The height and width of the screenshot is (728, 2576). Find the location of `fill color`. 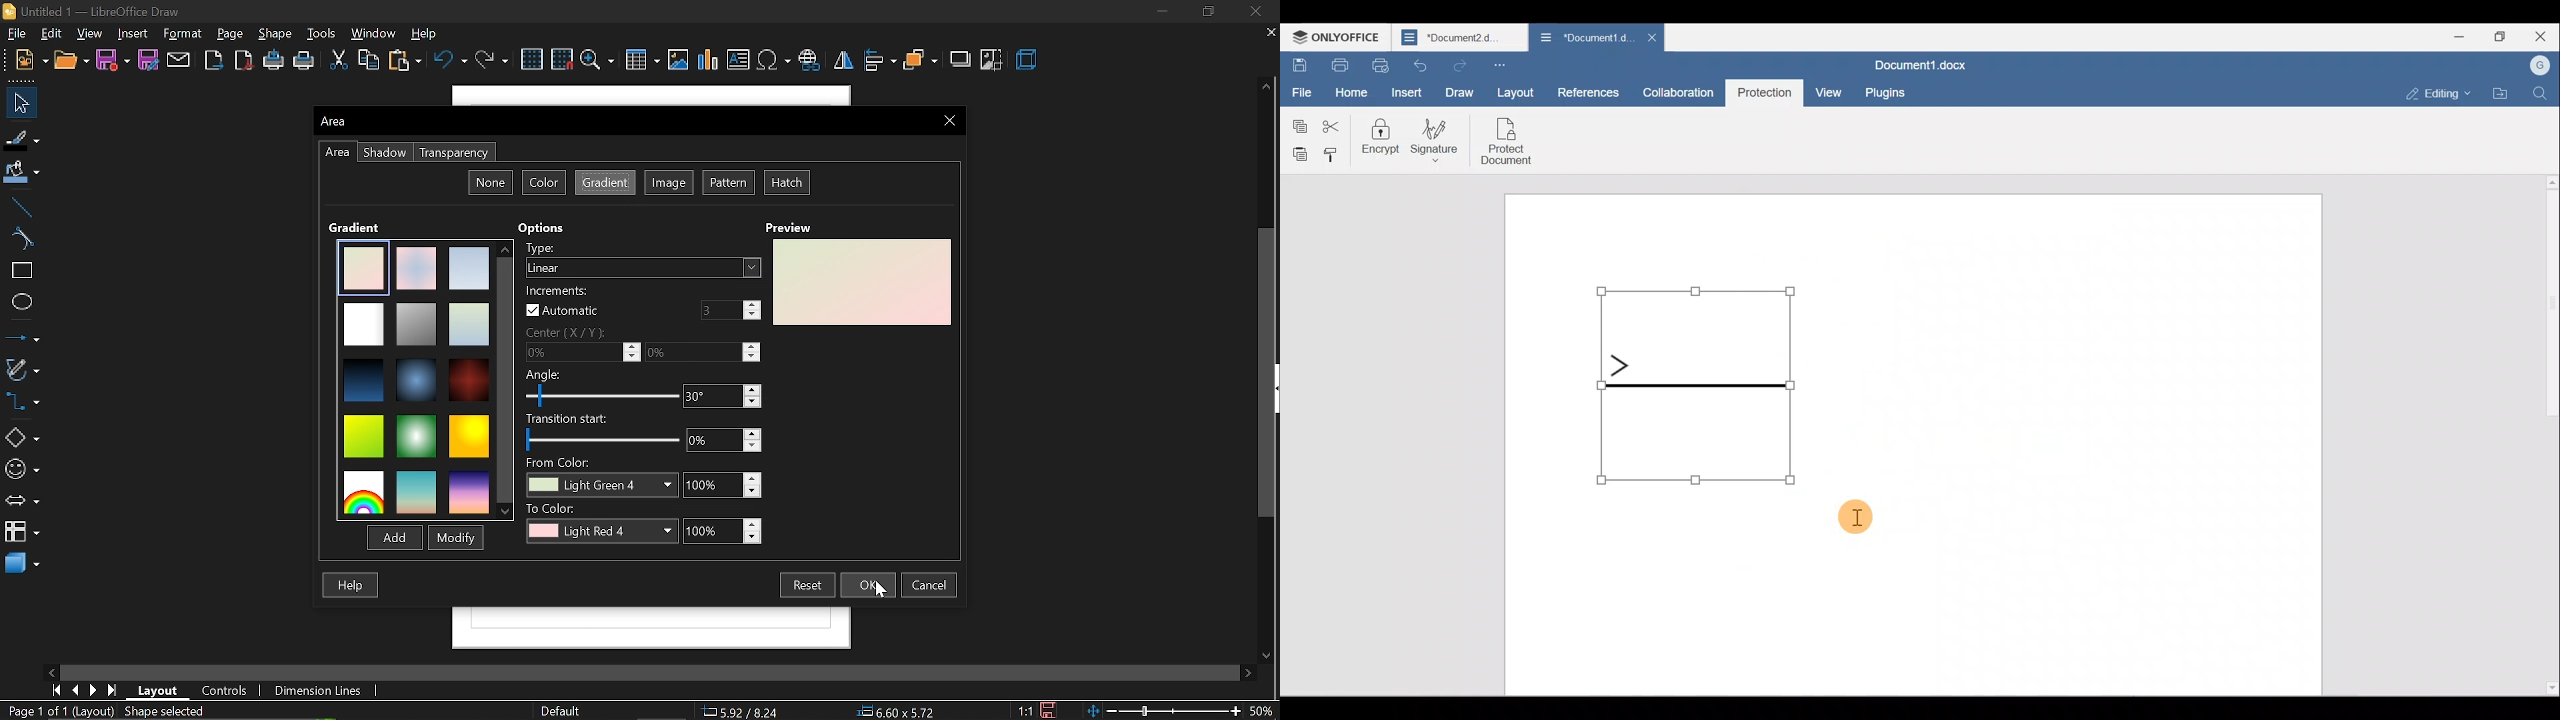

fill color is located at coordinates (22, 172).